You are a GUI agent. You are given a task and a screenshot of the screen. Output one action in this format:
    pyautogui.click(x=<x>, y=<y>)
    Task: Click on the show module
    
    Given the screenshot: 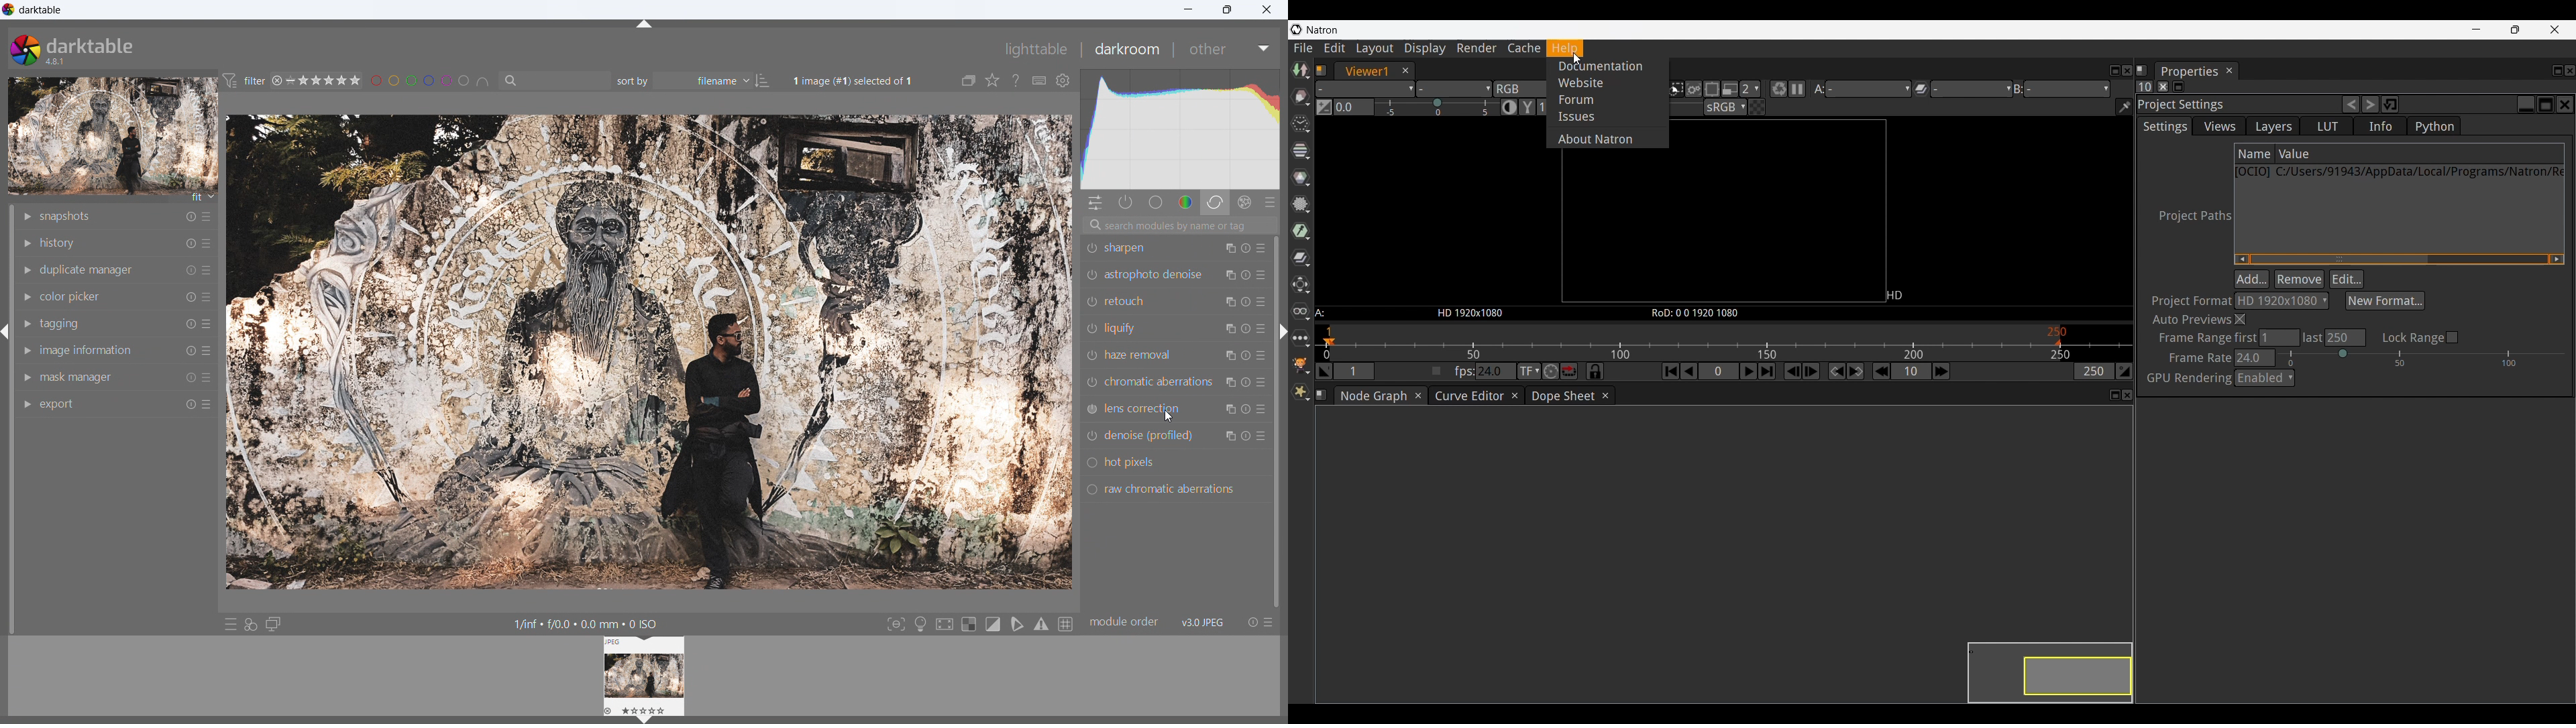 What is the action you would take?
    pyautogui.click(x=26, y=241)
    